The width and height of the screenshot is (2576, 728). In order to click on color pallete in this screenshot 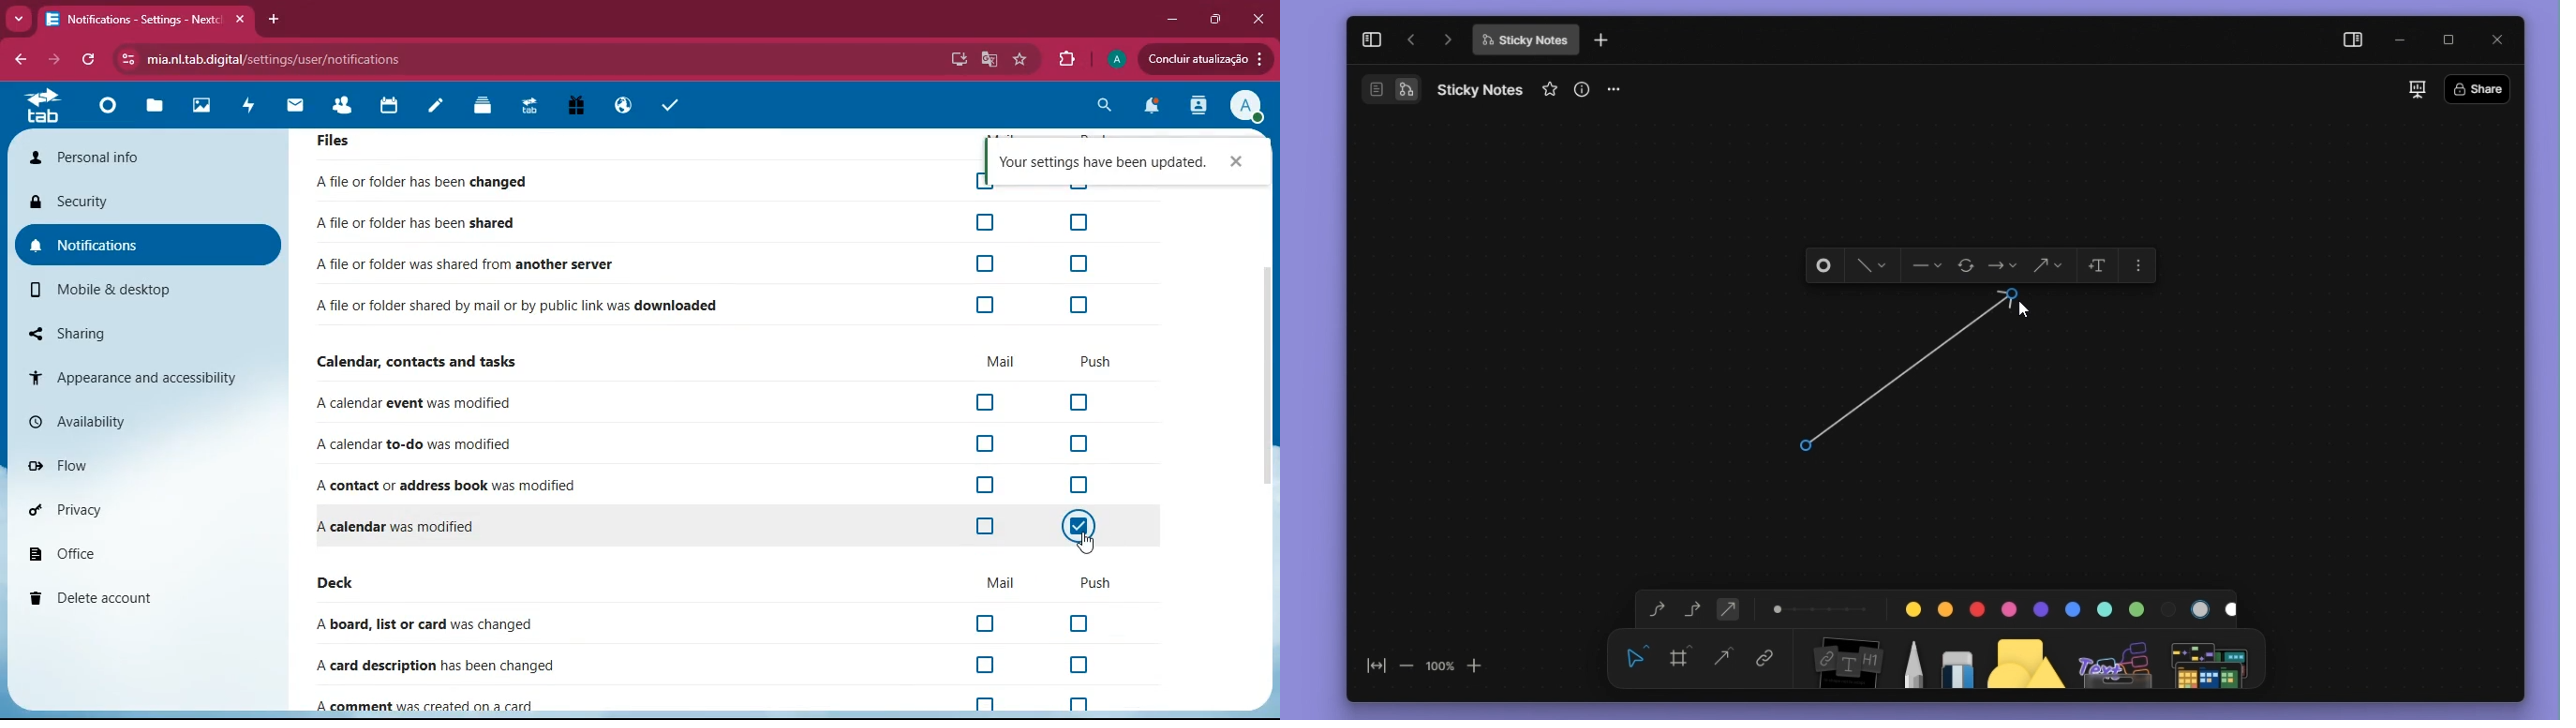, I will do `click(2065, 605)`.